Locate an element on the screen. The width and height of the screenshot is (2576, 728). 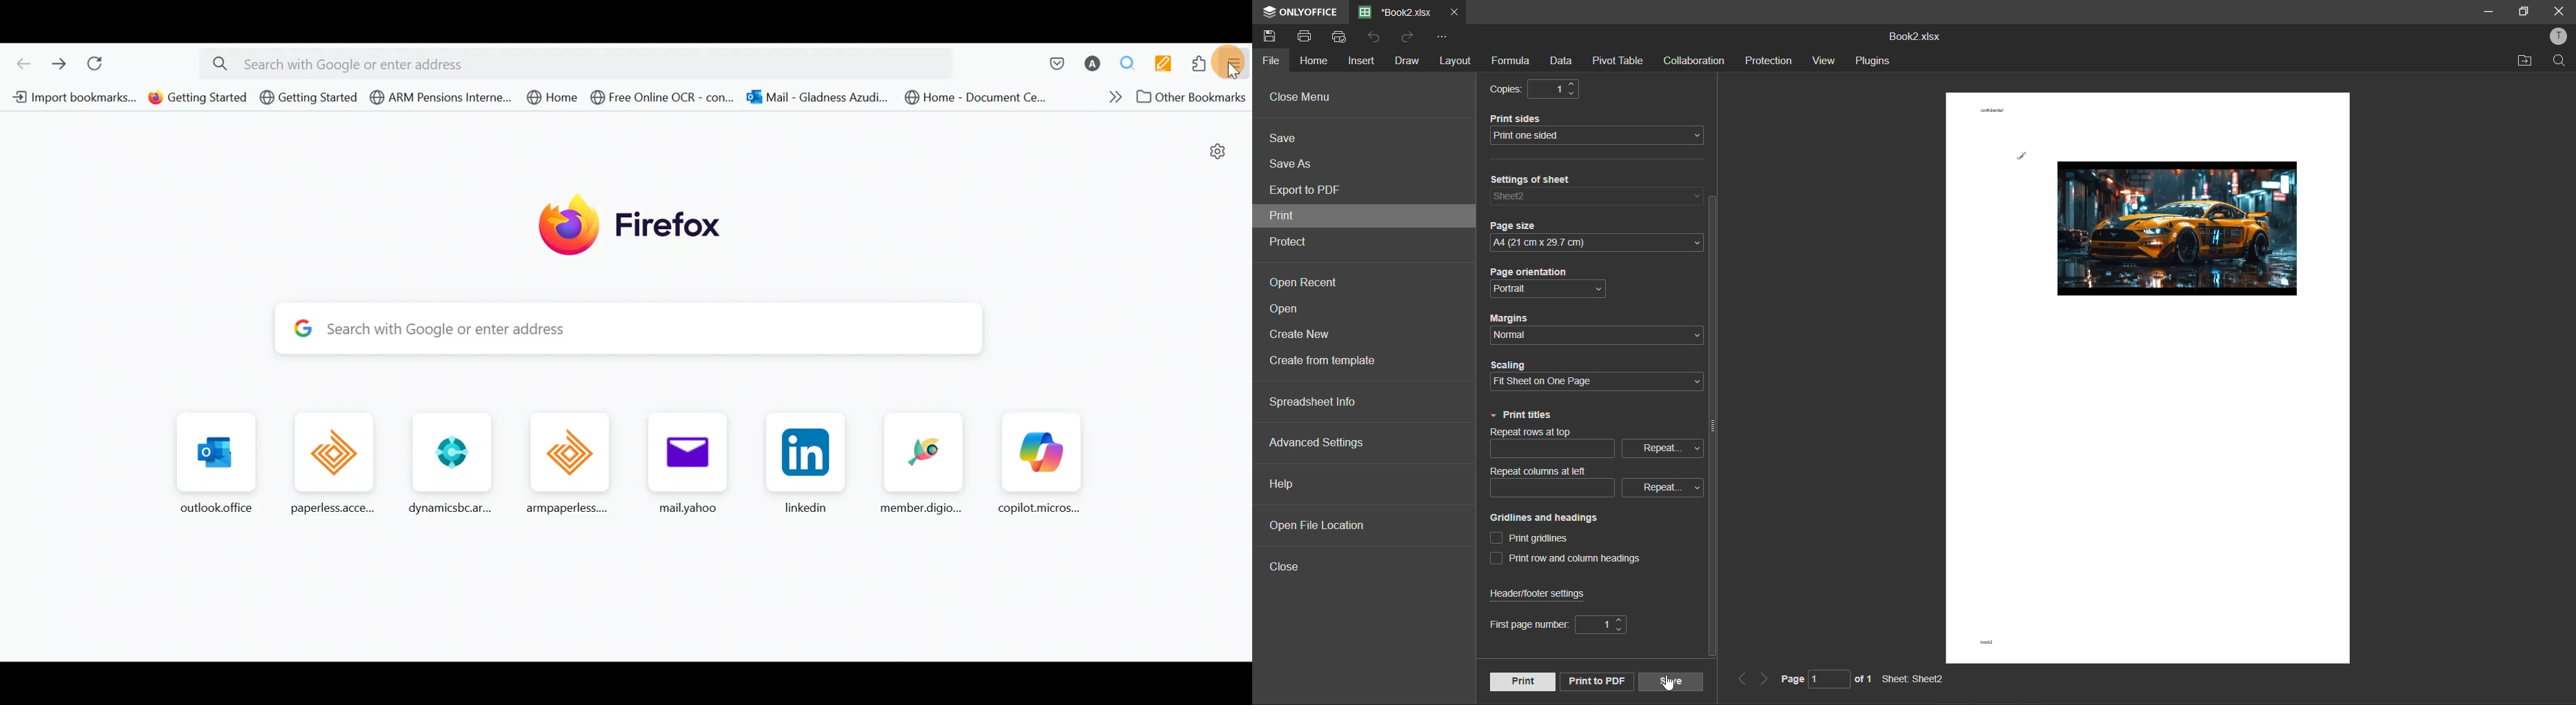
draw is located at coordinates (1407, 62).